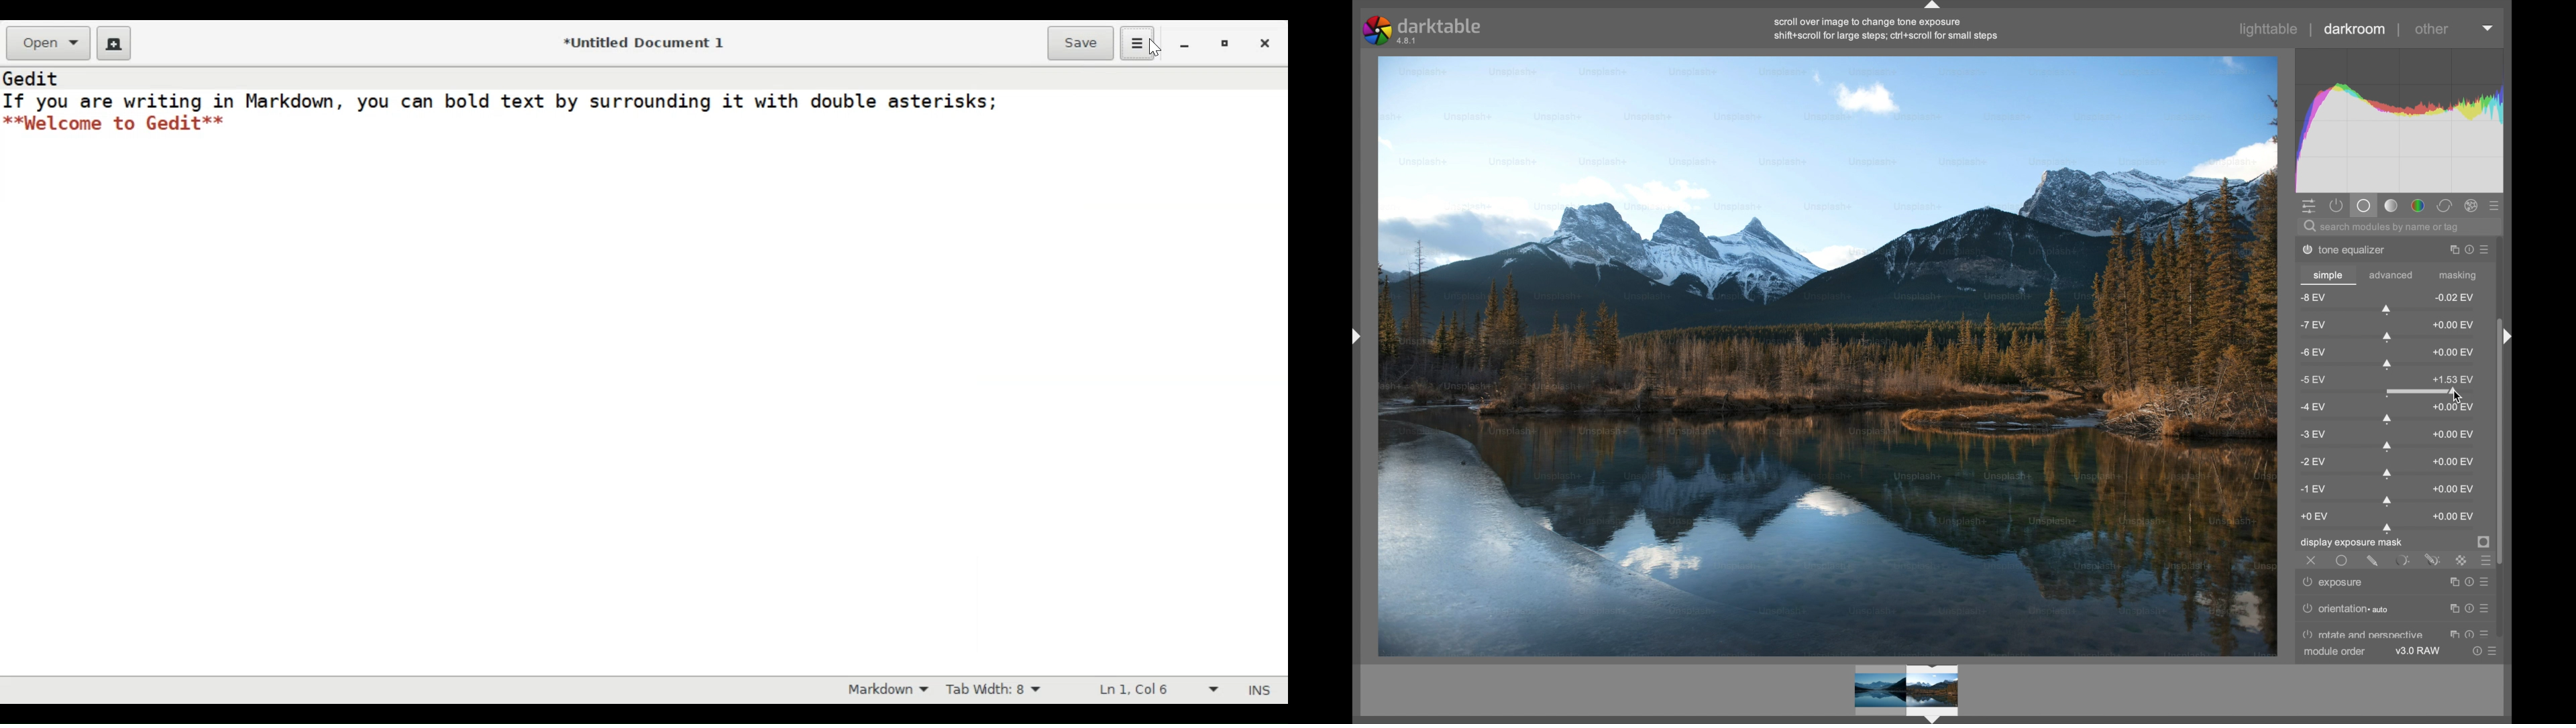 This screenshot has height=728, width=2576. What do you see at coordinates (2387, 337) in the screenshot?
I see `slider` at bounding box center [2387, 337].